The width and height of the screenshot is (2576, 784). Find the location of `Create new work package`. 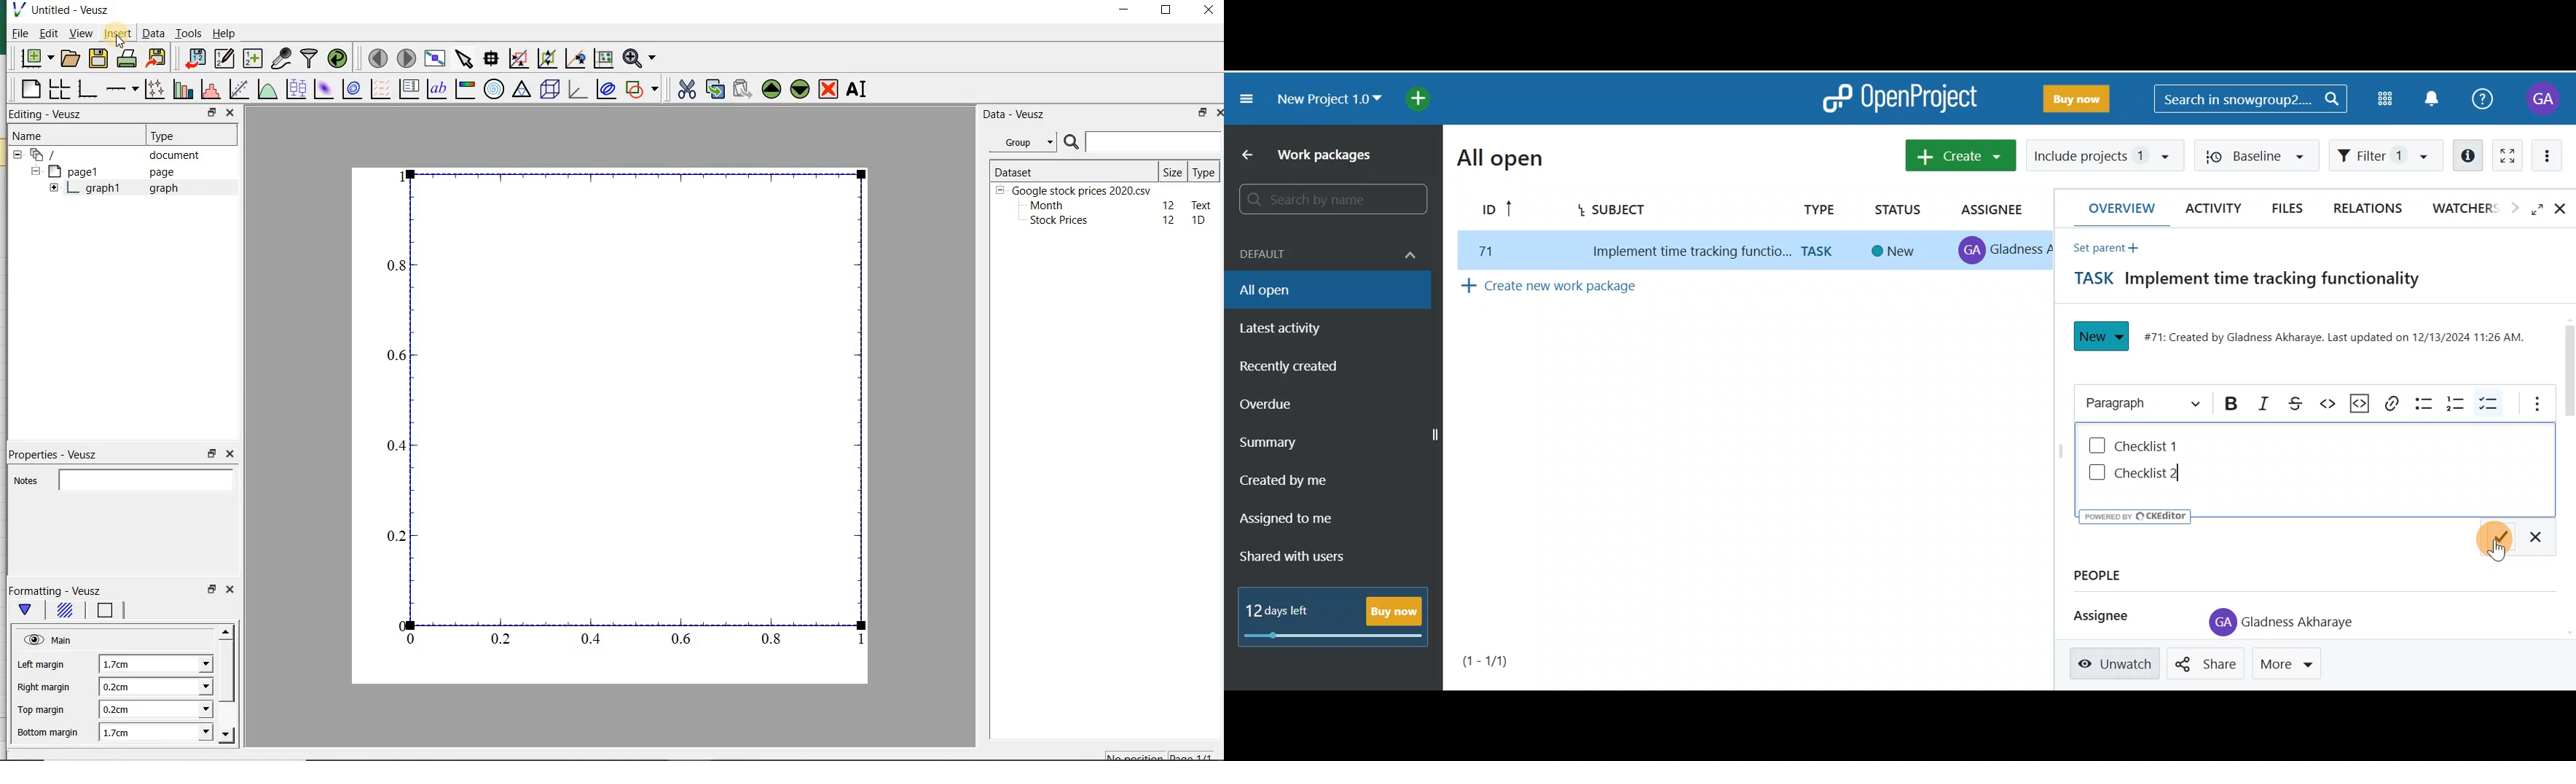

Create new work package is located at coordinates (1586, 289).